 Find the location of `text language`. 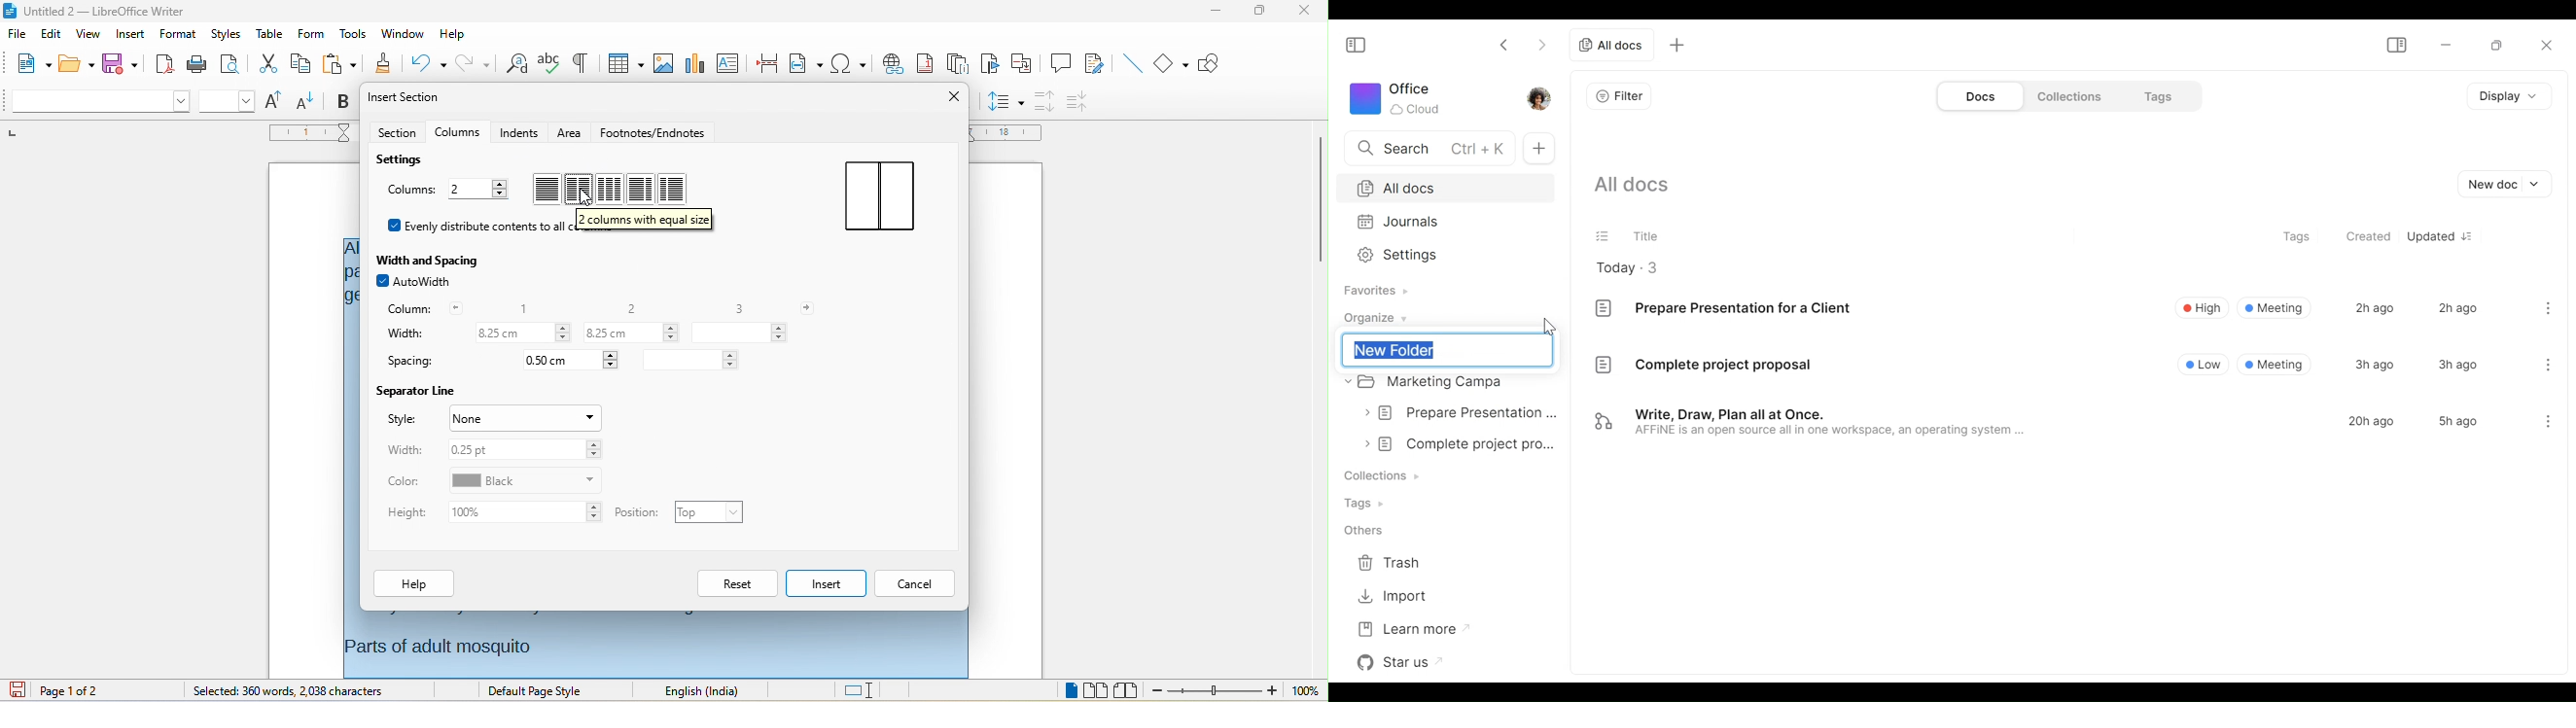

text language is located at coordinates (709, 691).